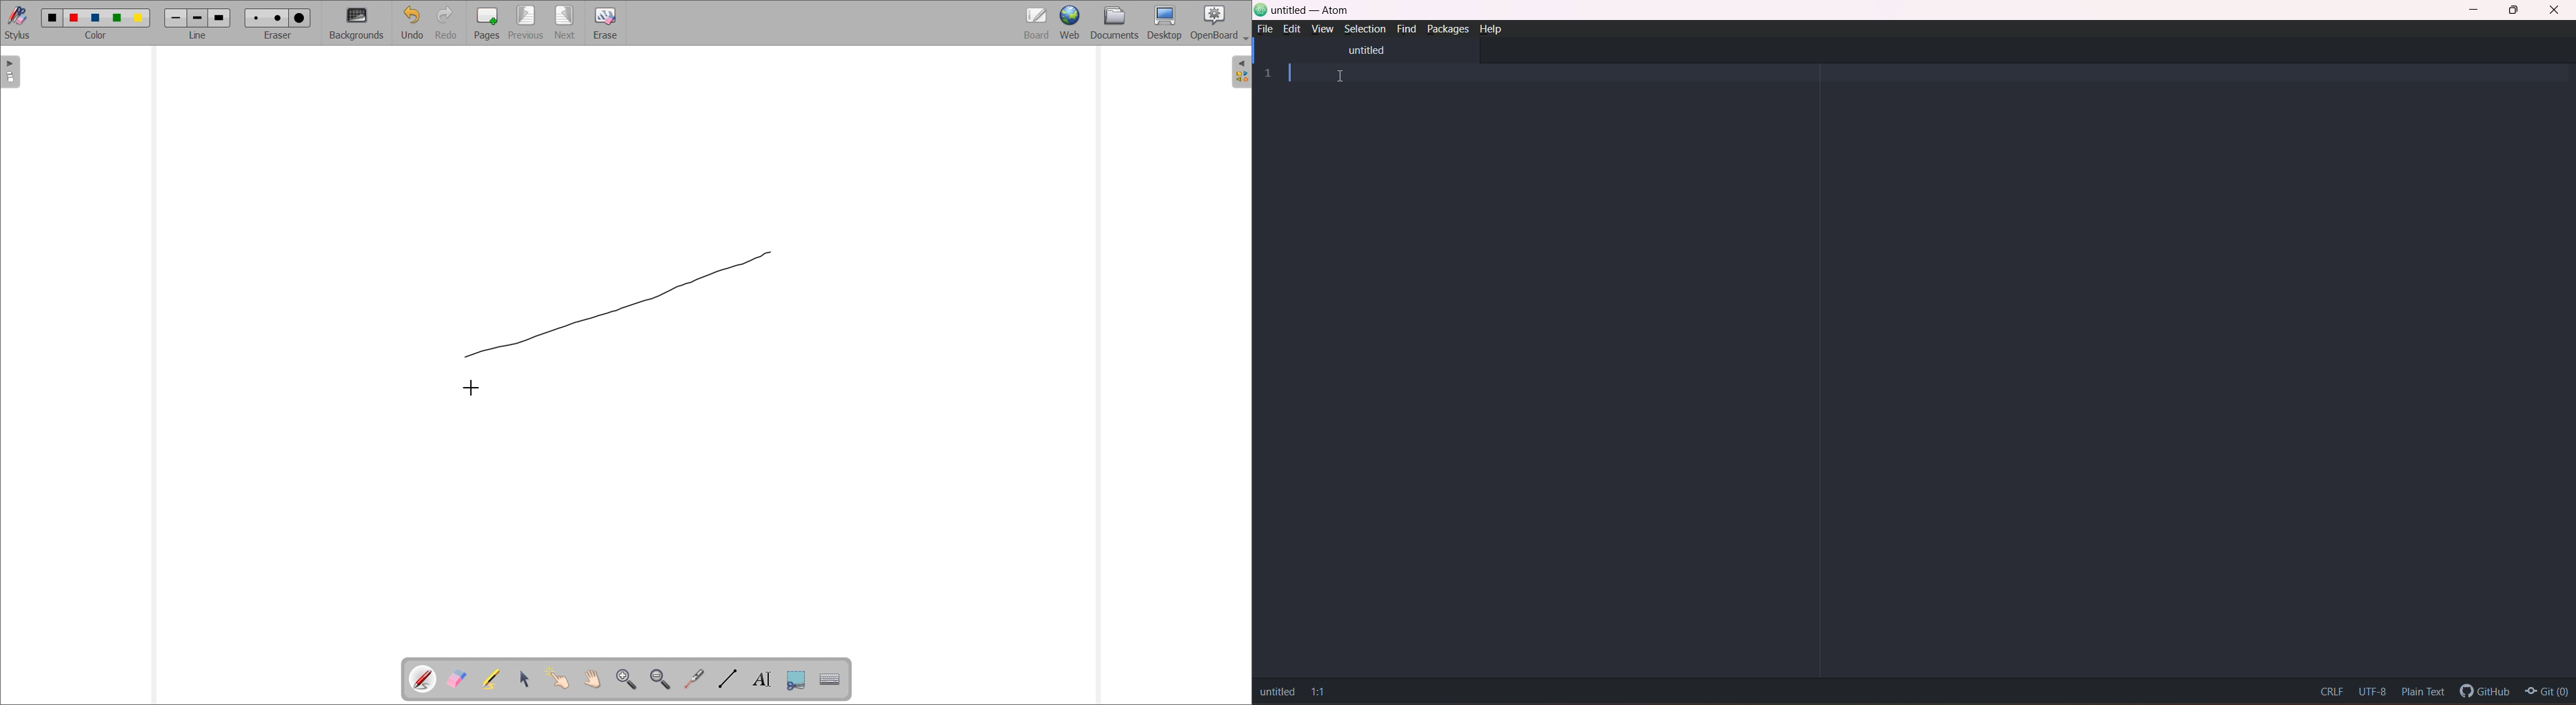 Image resolution: width=2576 pixels, height=728 pixels. Describe the element at coordinates (527, 22) in the screenshot. I see `previous page` at that location.